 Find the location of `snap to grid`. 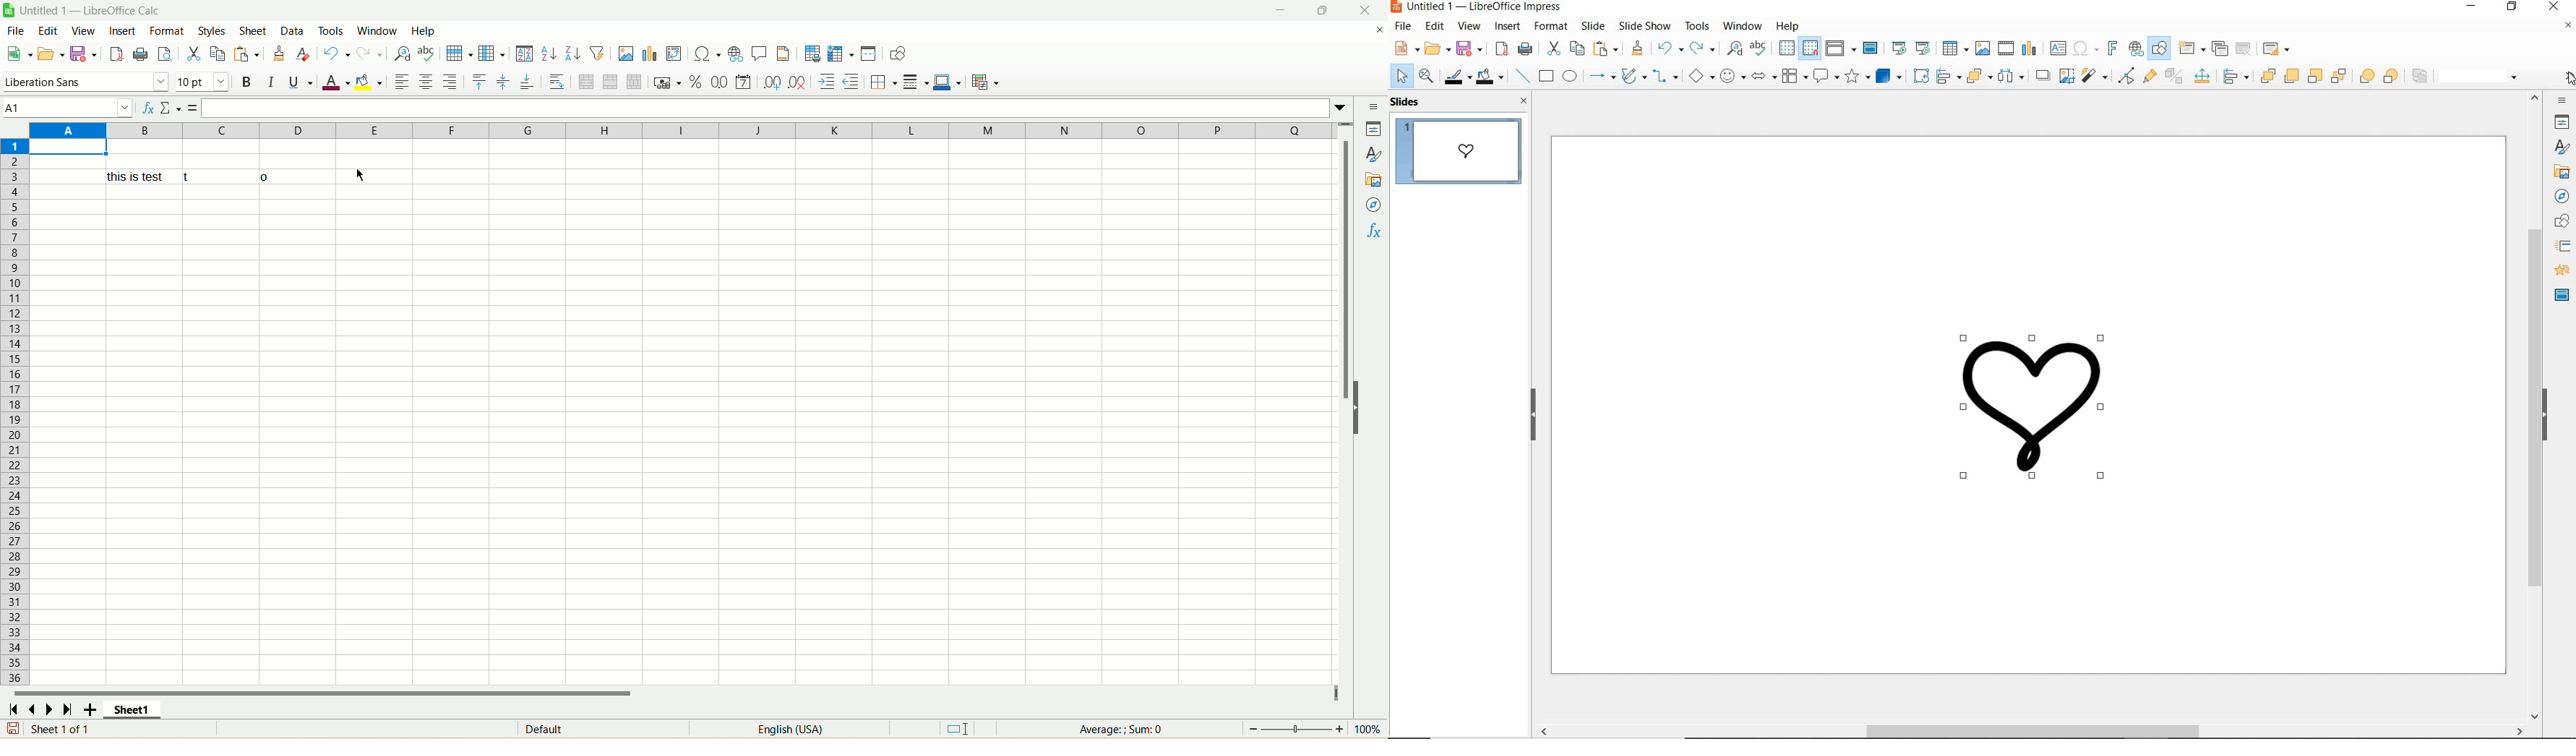

snap to grid is located at coordinates (1811, 49).